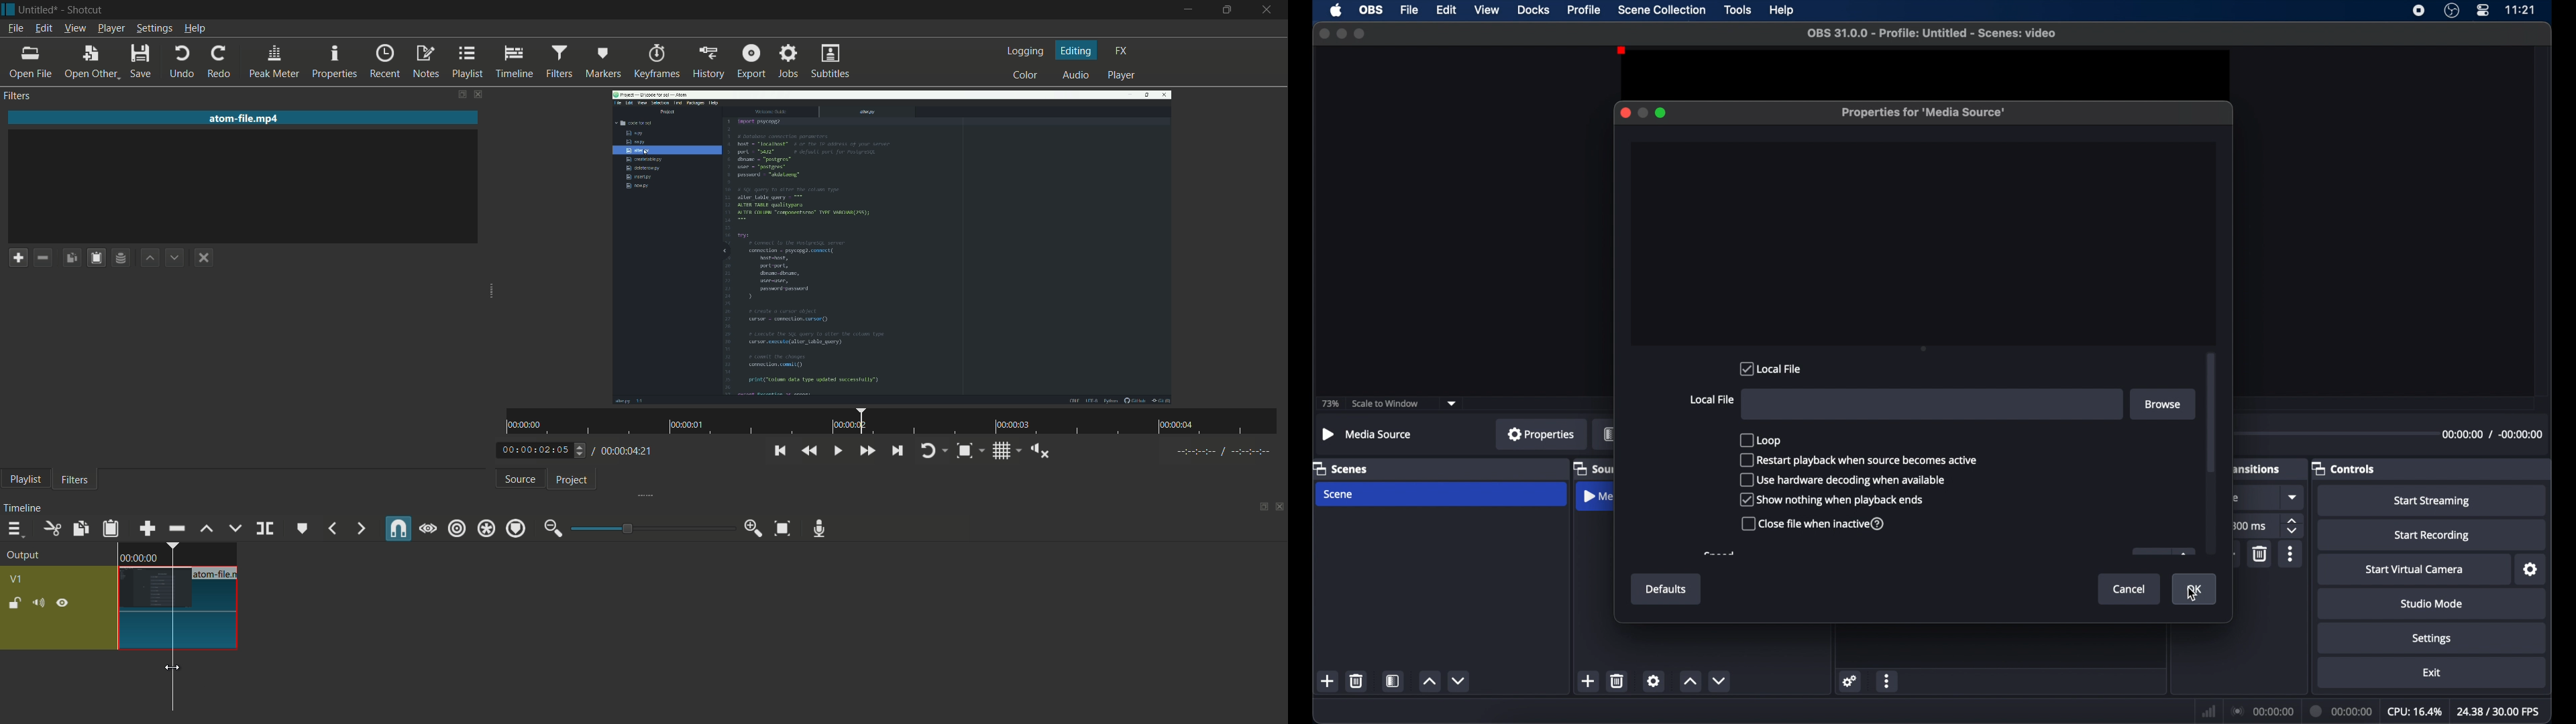  Describe the element at coordinates (122, 257) in the screenshot. I see `save filter set` at that location.